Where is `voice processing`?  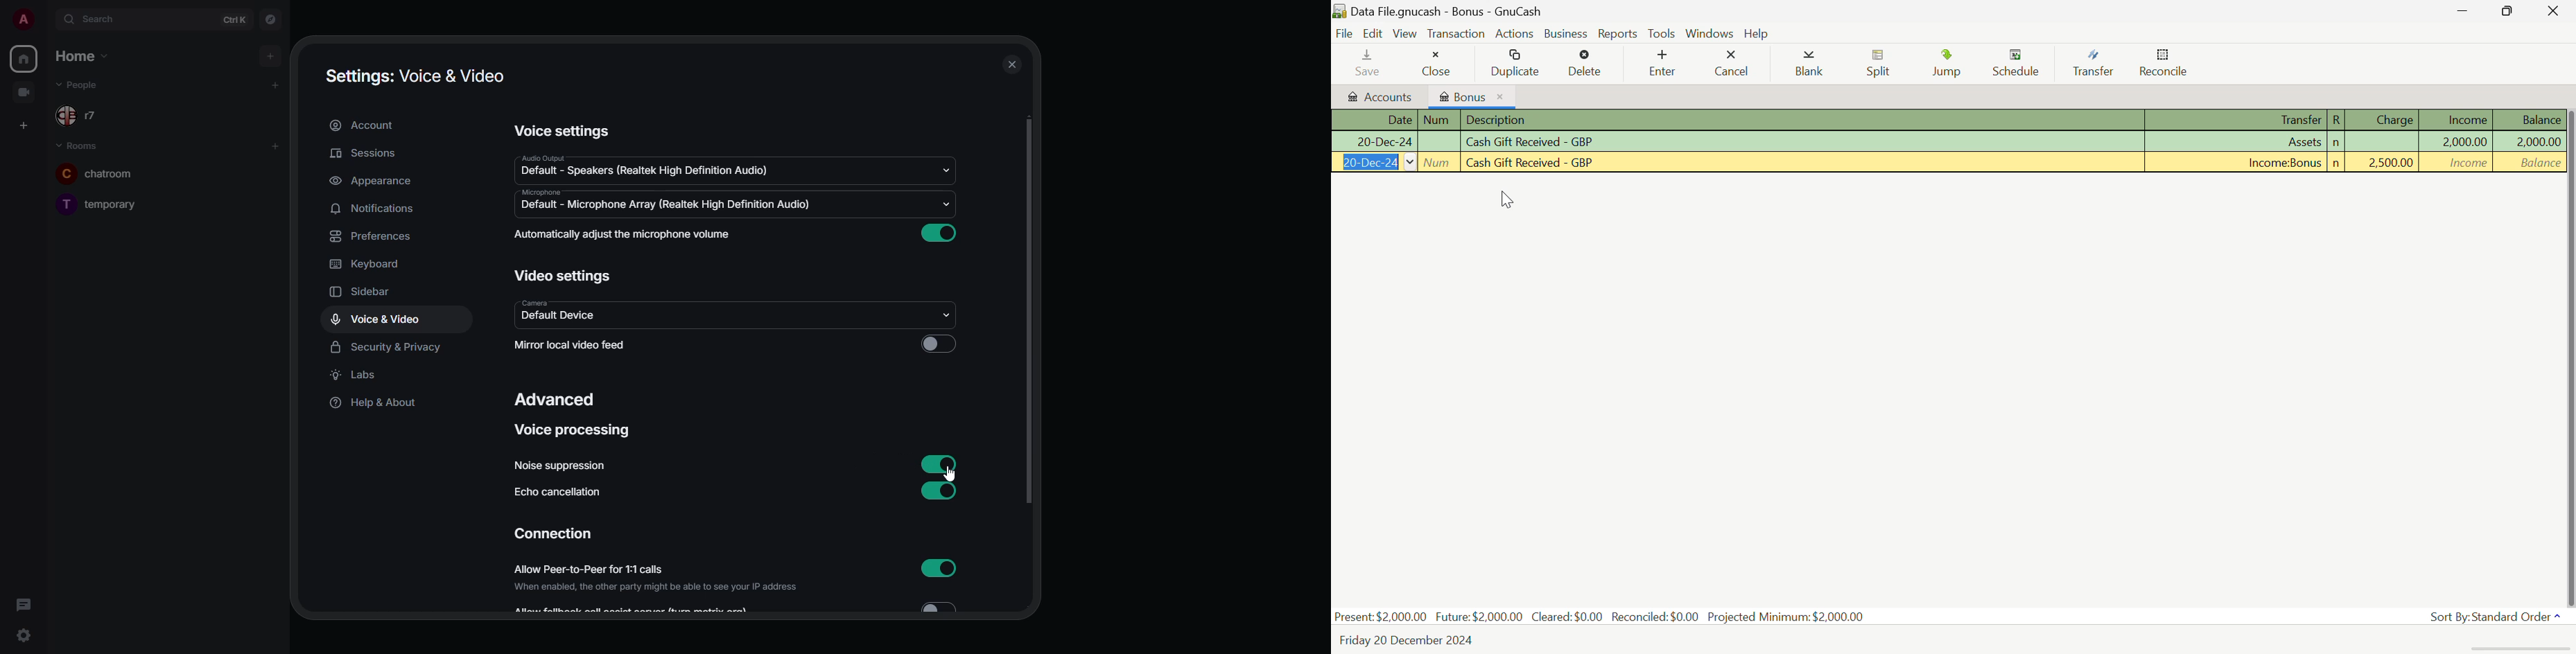
voice processing is located at coordinates (575, 433).